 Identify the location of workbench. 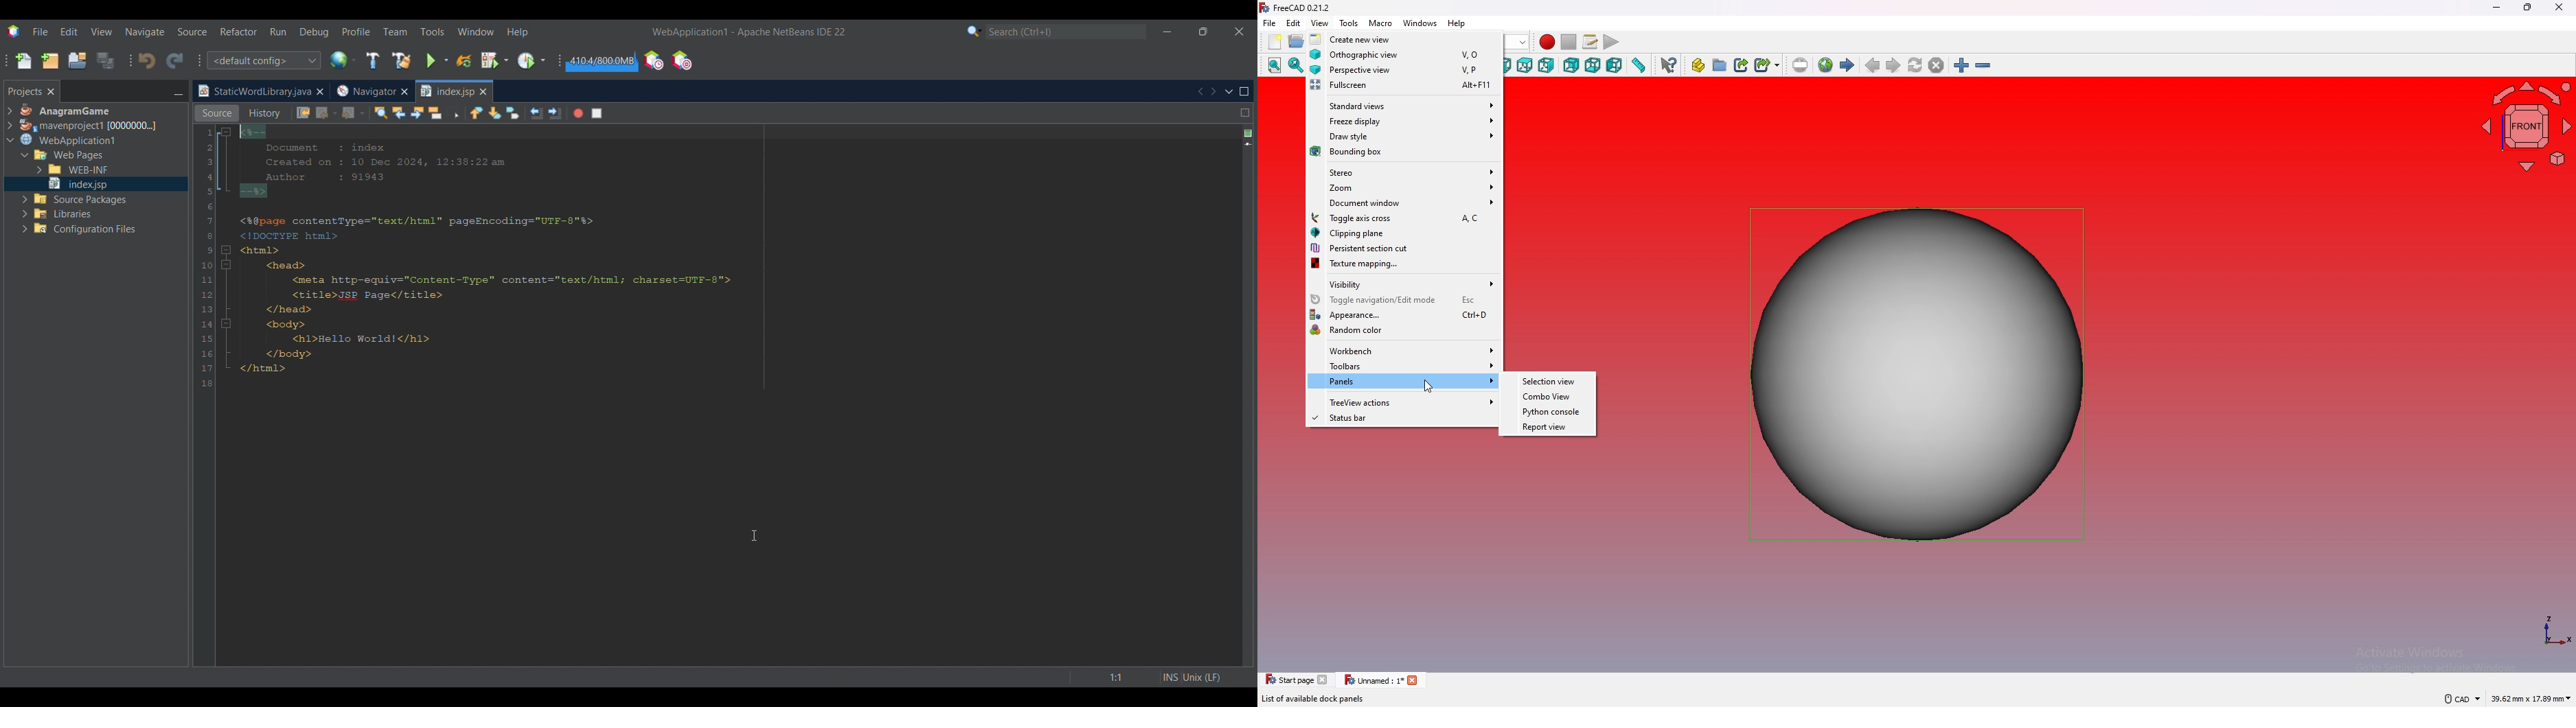
(1404, 350).